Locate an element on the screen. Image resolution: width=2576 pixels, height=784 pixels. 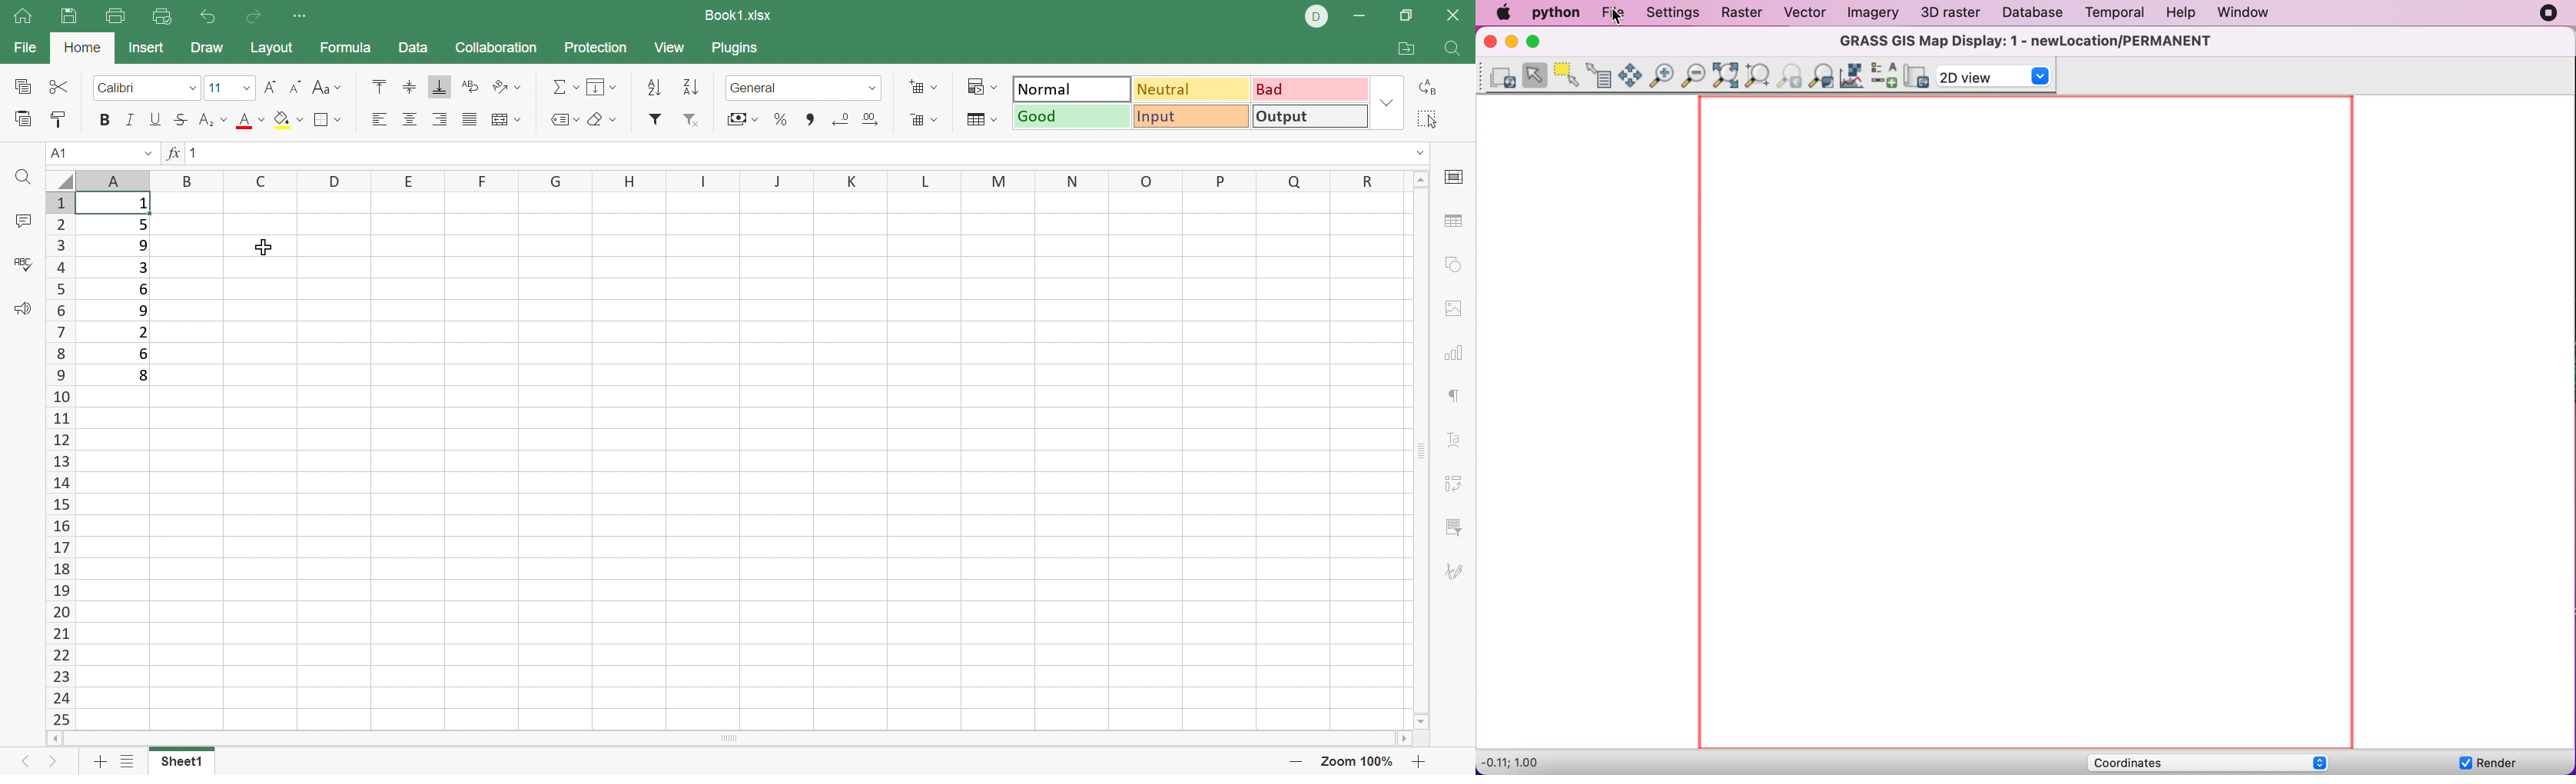
6 is located at coordinates (147, 355).